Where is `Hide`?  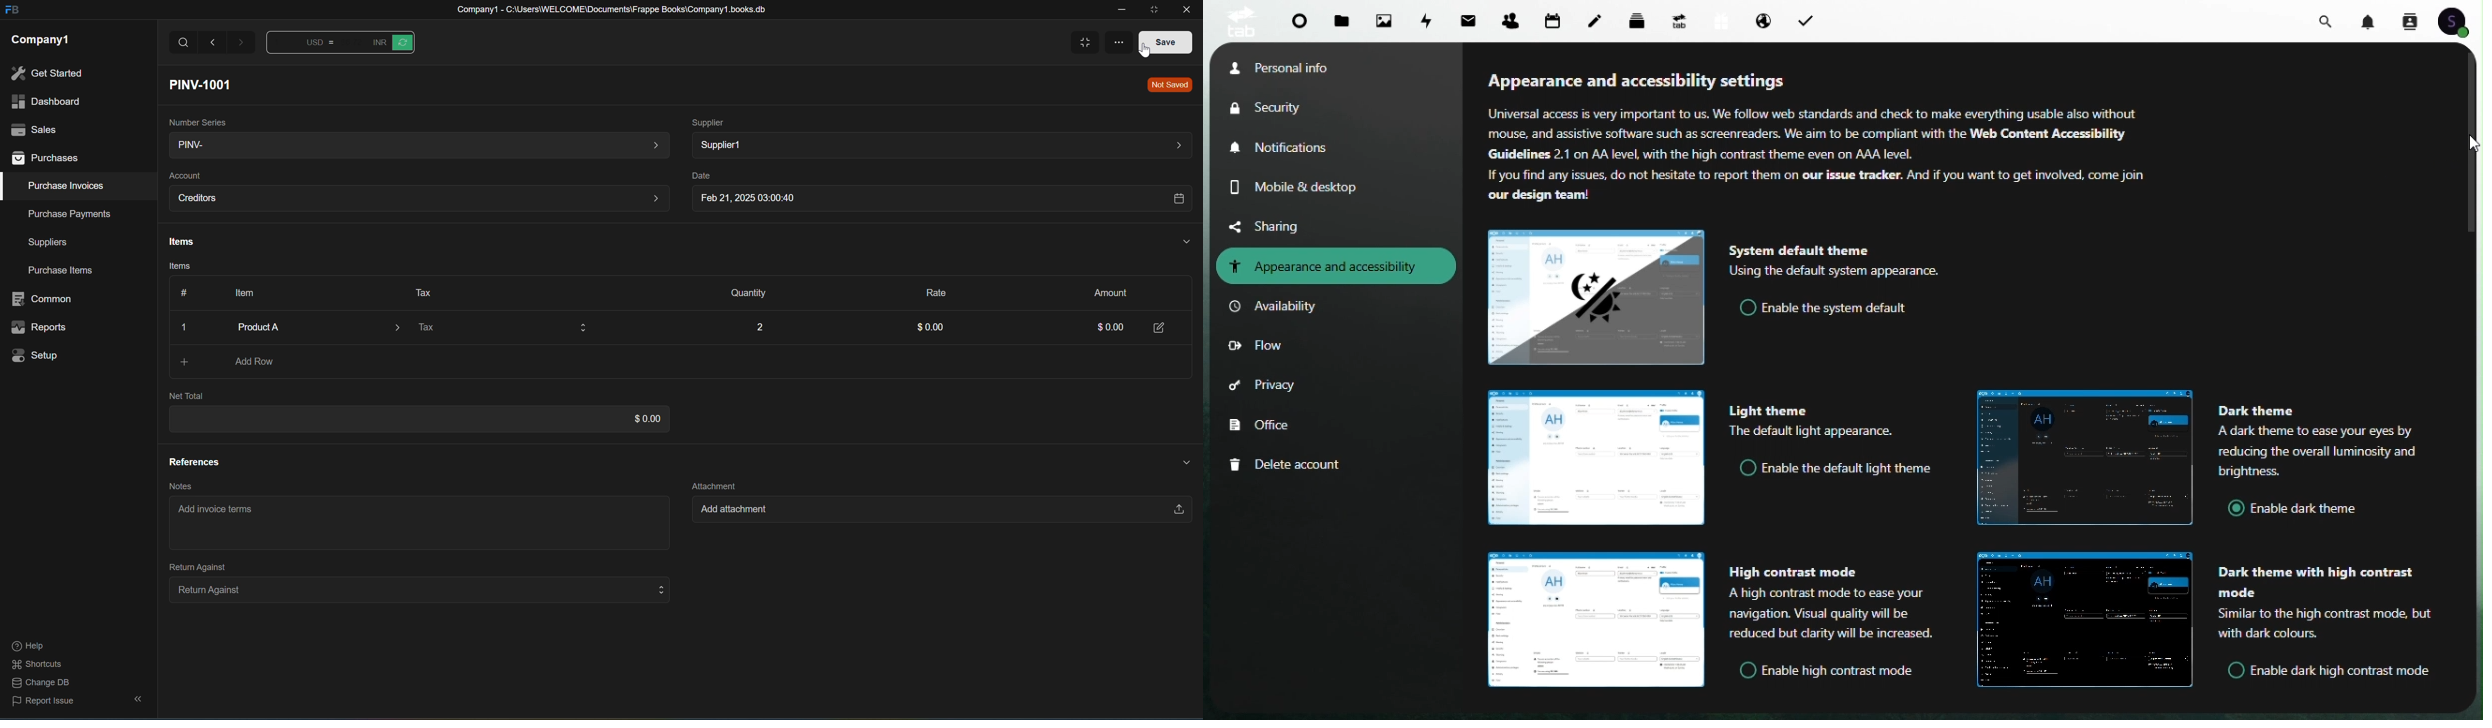
Hide is located at coordinates (1184, 241).